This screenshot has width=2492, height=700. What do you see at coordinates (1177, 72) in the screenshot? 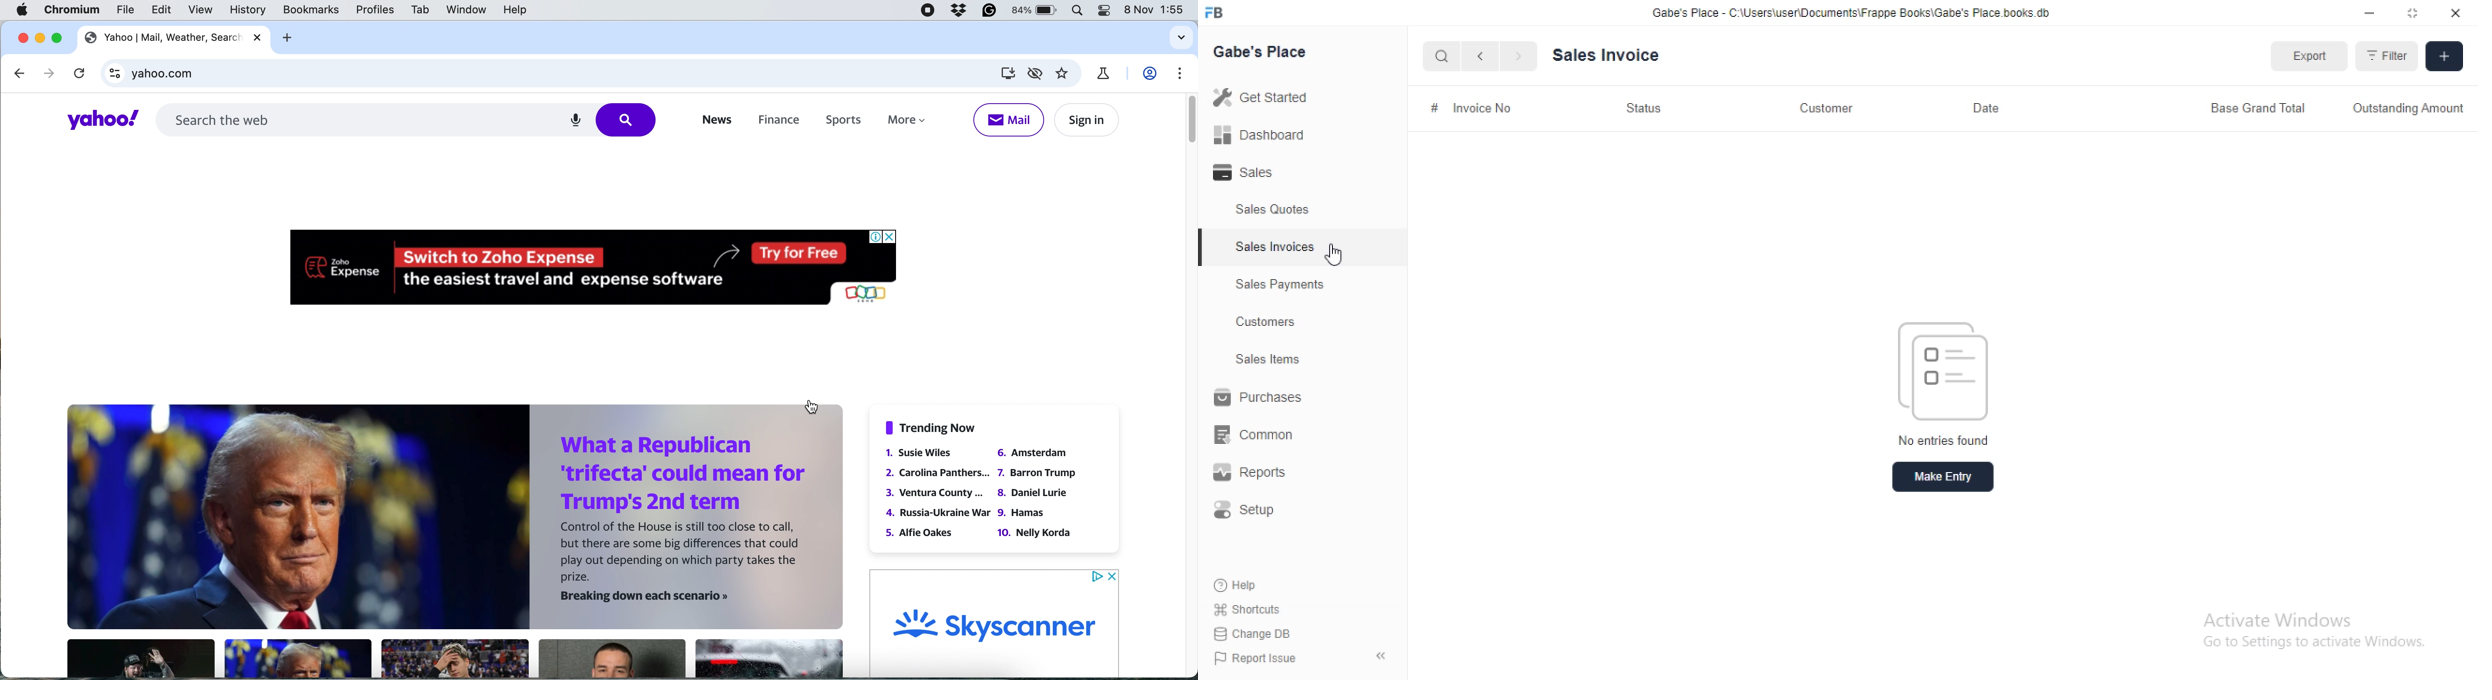
I see `settings` at bounding box center [1177, 72].